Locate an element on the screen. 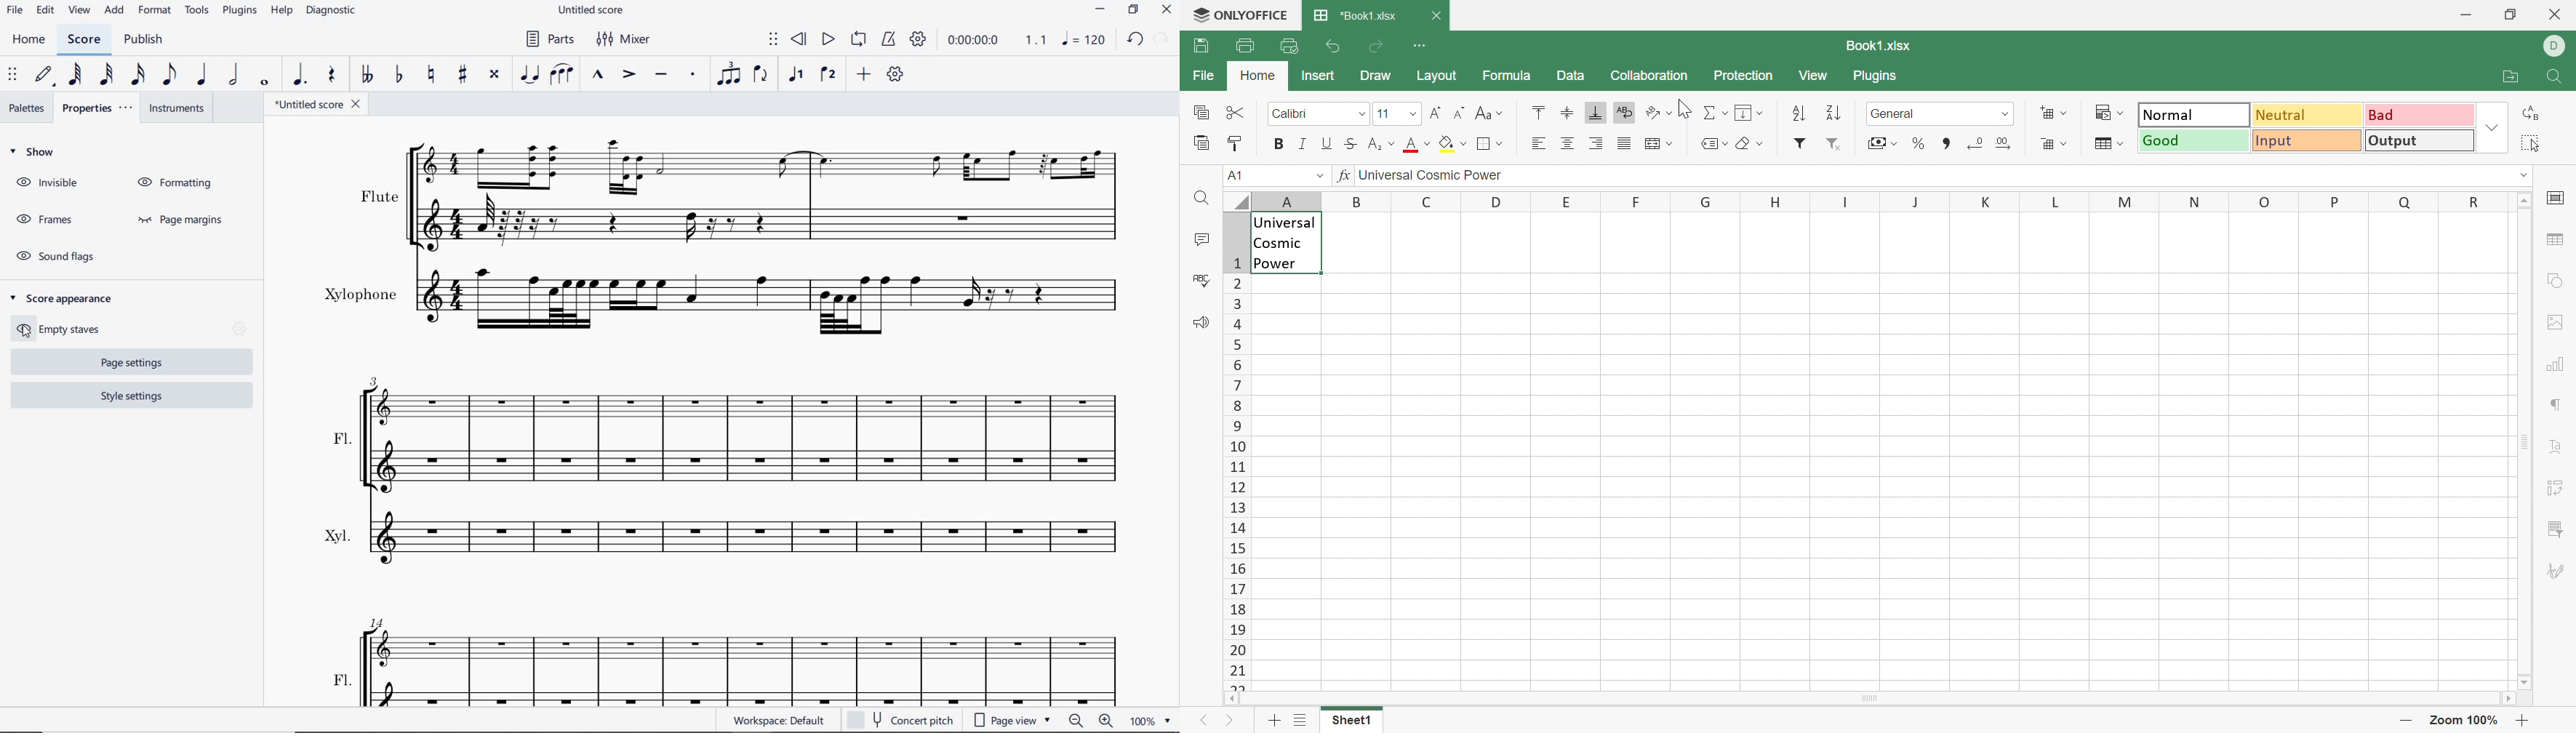 The width and height of the screenshot is (2576, 756). Format Table as Template is located at coordinates (2108, 144).